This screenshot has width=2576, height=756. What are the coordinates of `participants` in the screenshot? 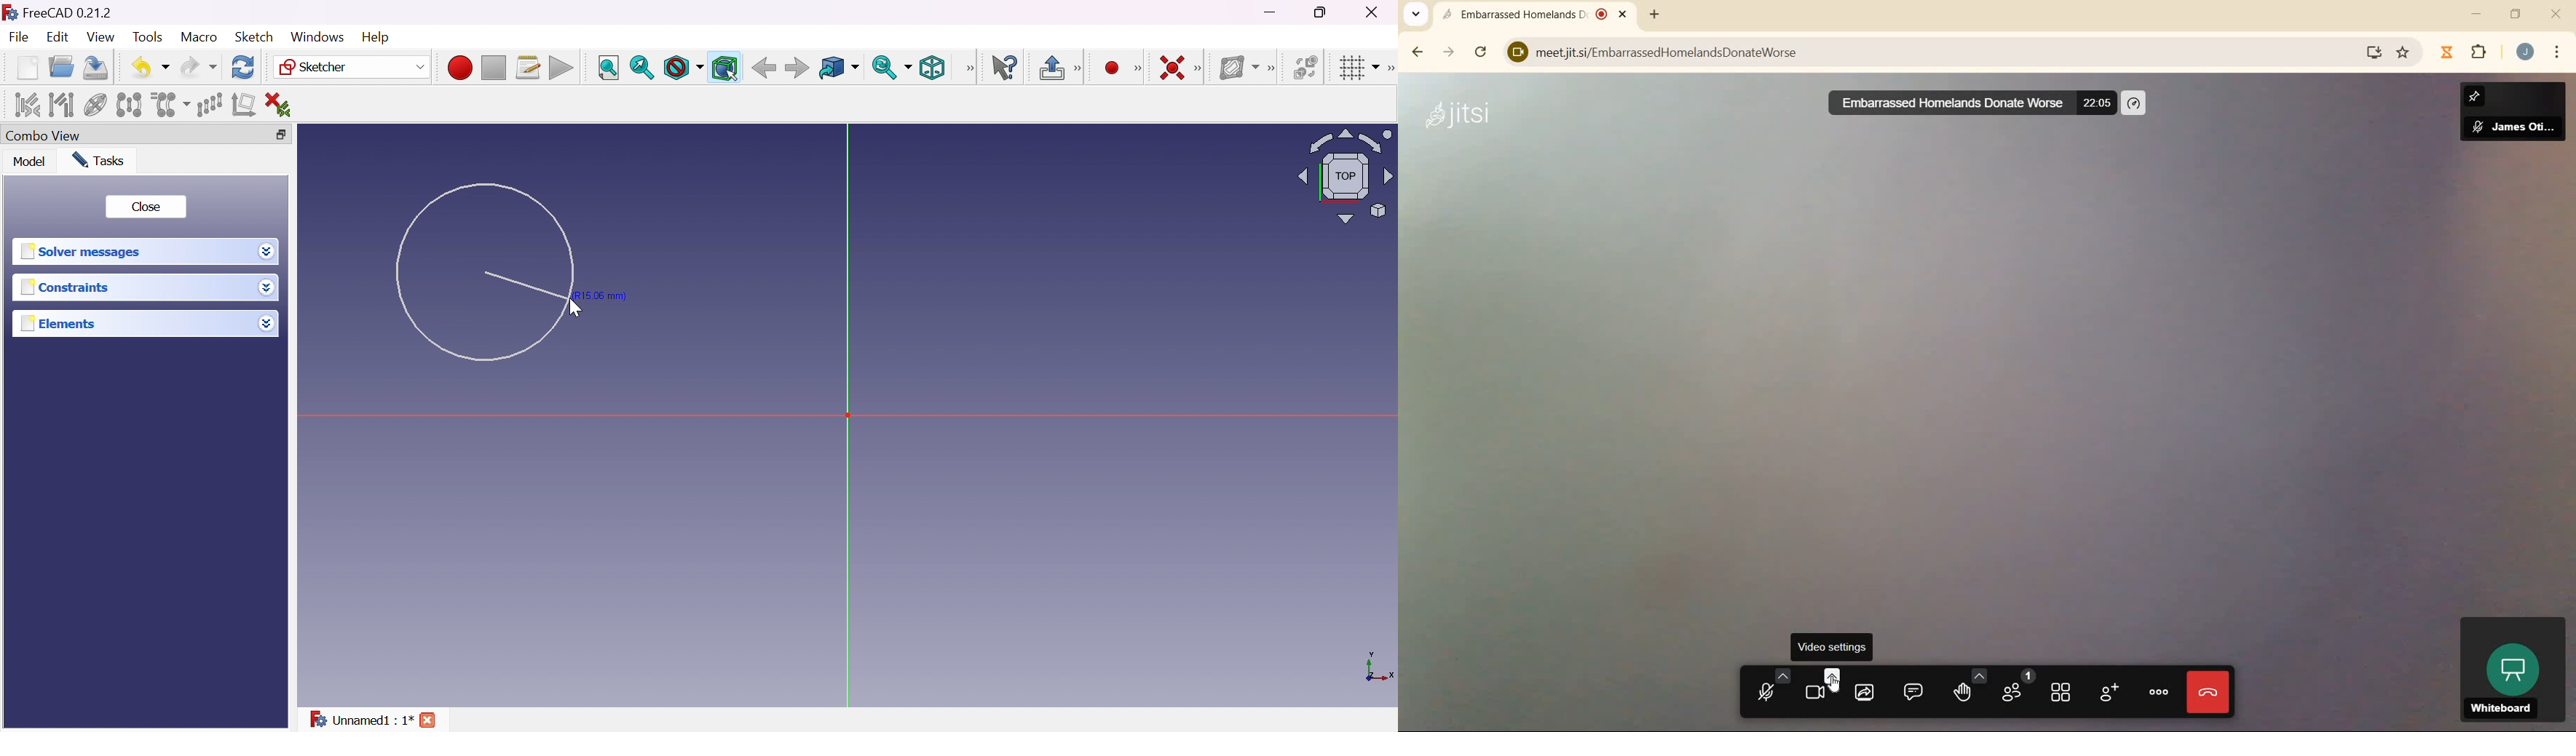 It's located at (2017, 688).